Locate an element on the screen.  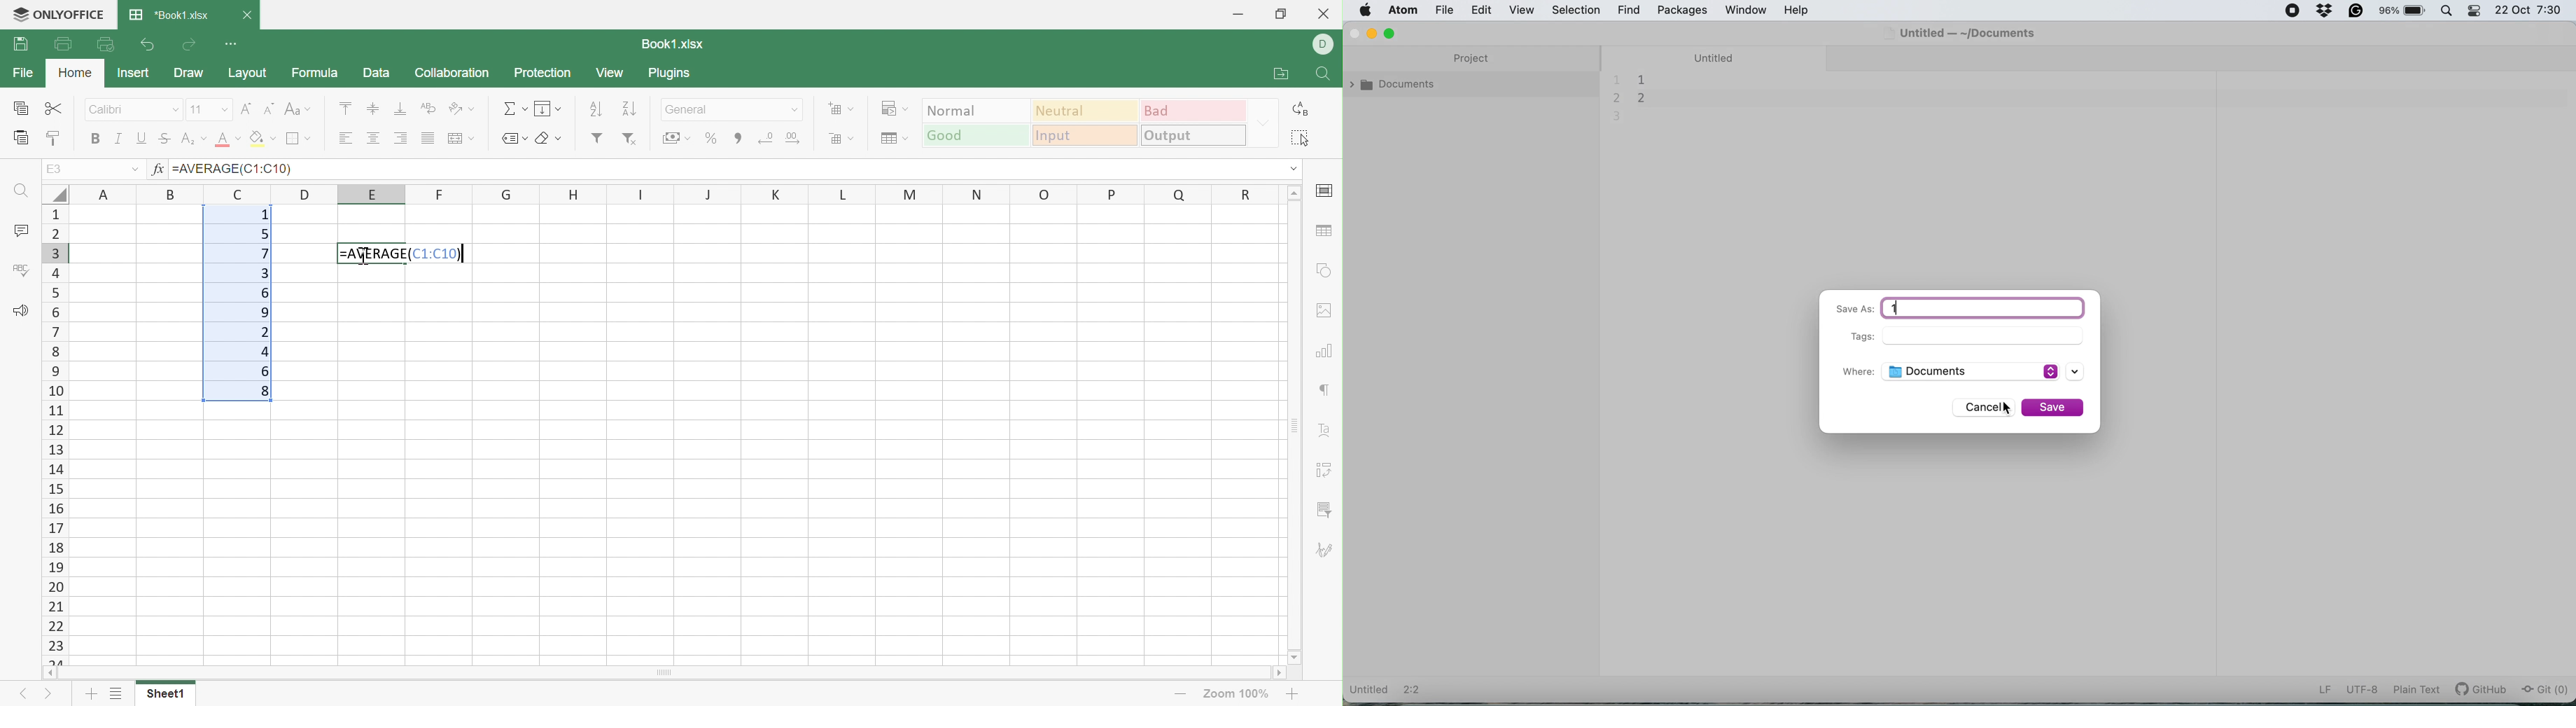
Draw is located at coordinates (190, 73).